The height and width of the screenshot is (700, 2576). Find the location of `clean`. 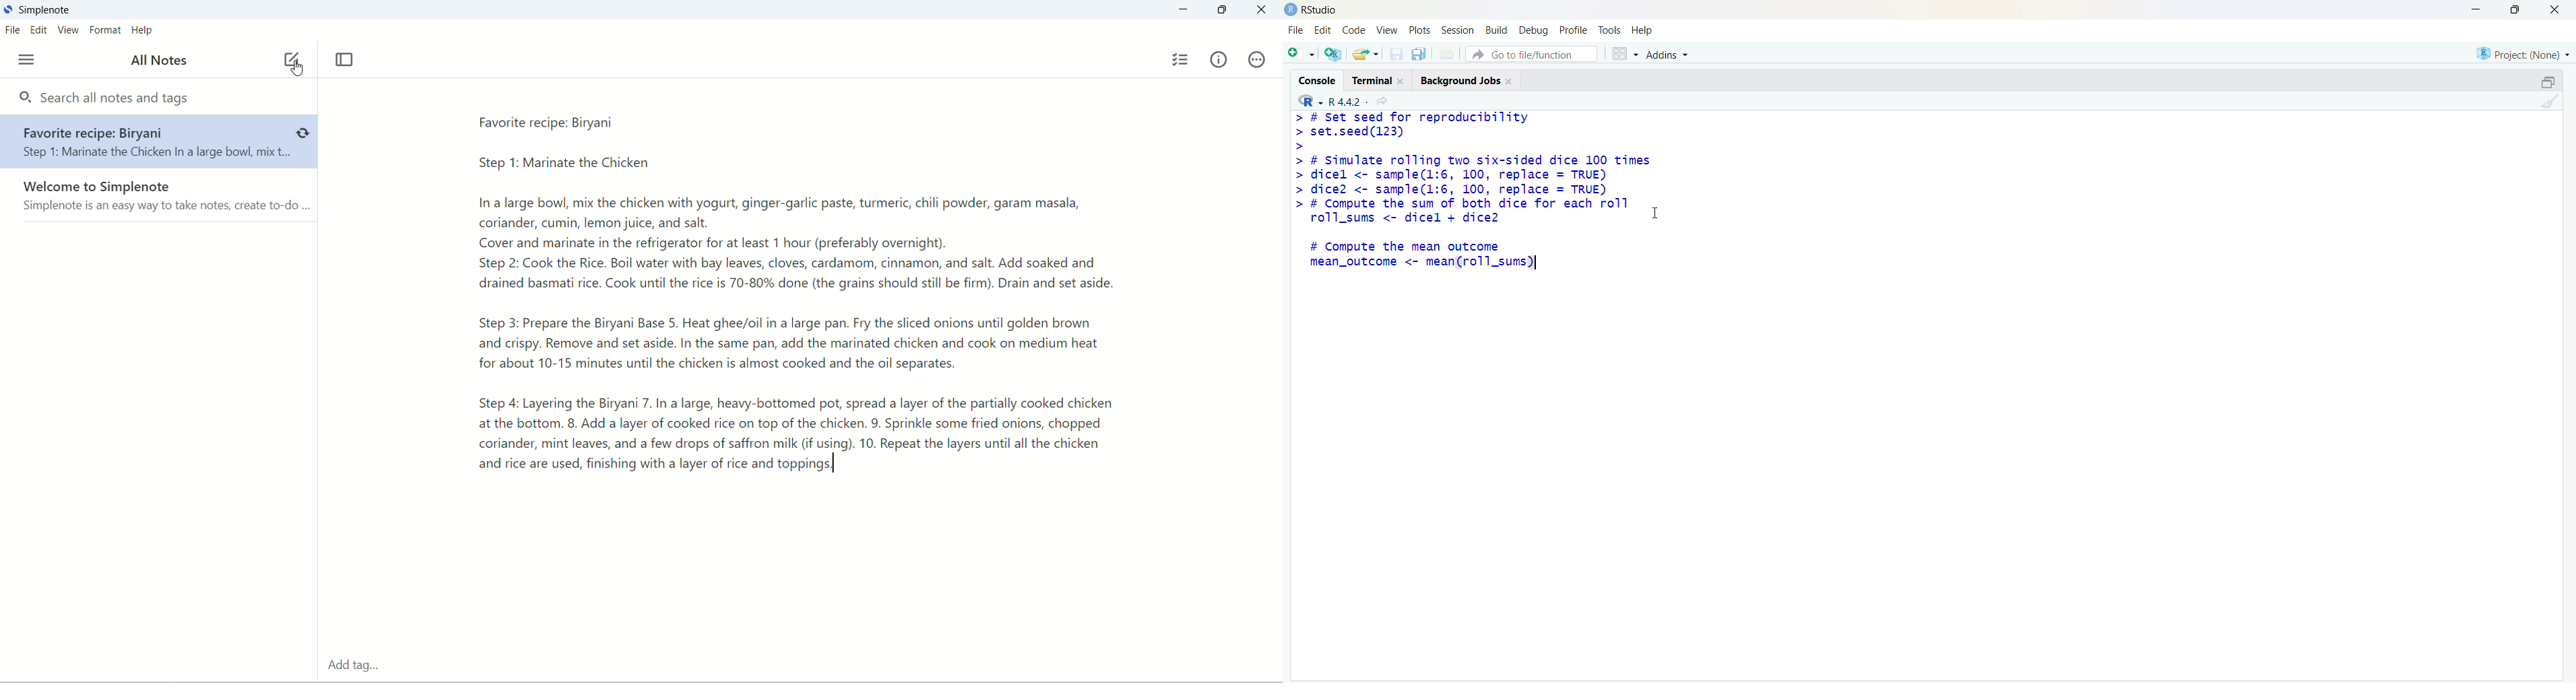

clean is located at coordinates (2550, 100).